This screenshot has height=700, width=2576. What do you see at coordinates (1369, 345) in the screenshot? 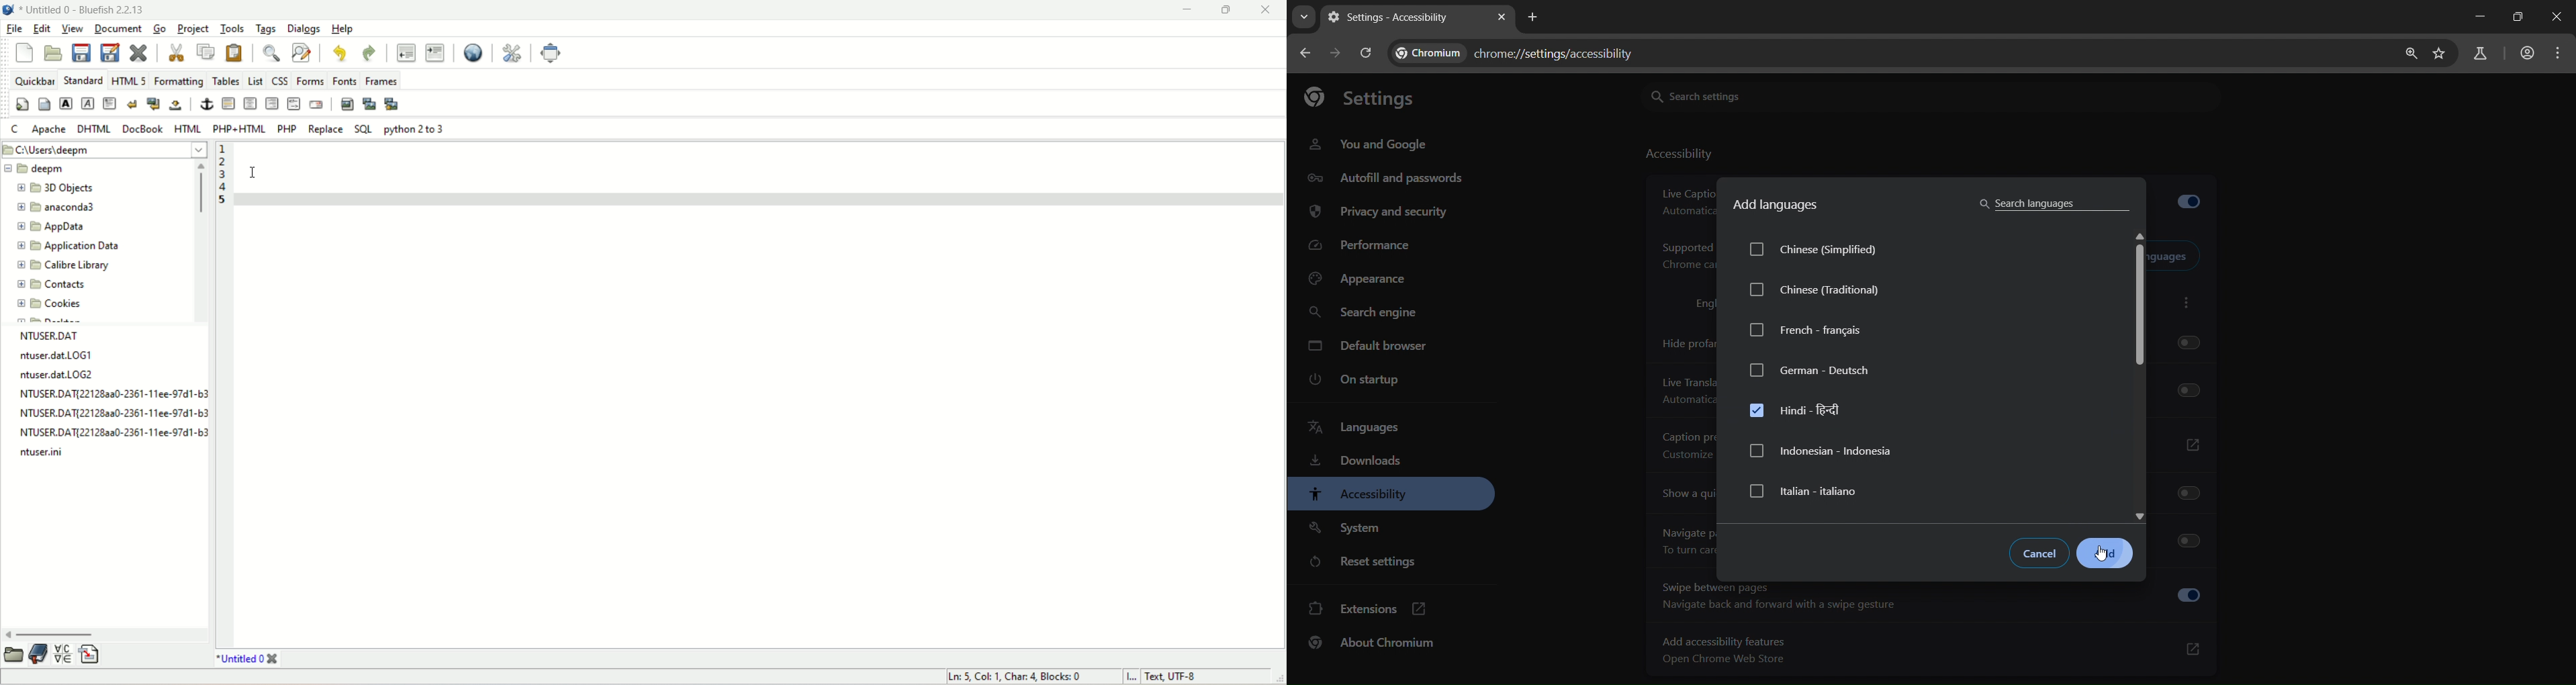
I see `default browser` at bounding box center [1369, 345].